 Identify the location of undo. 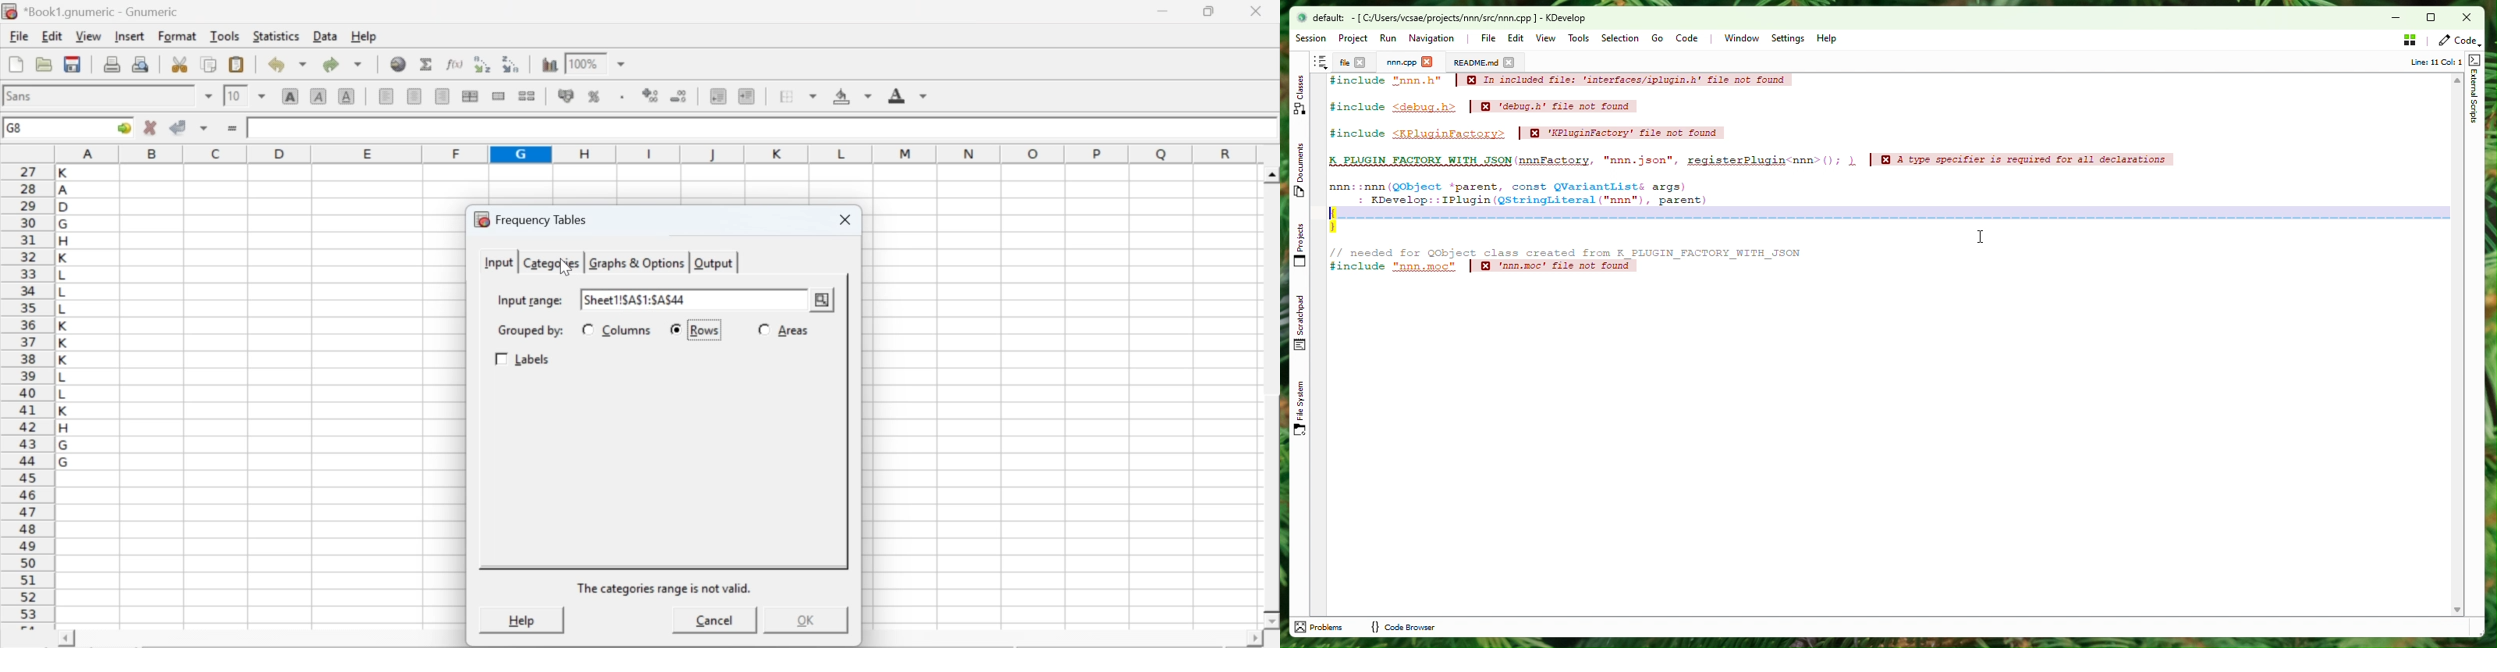
(286, 65).